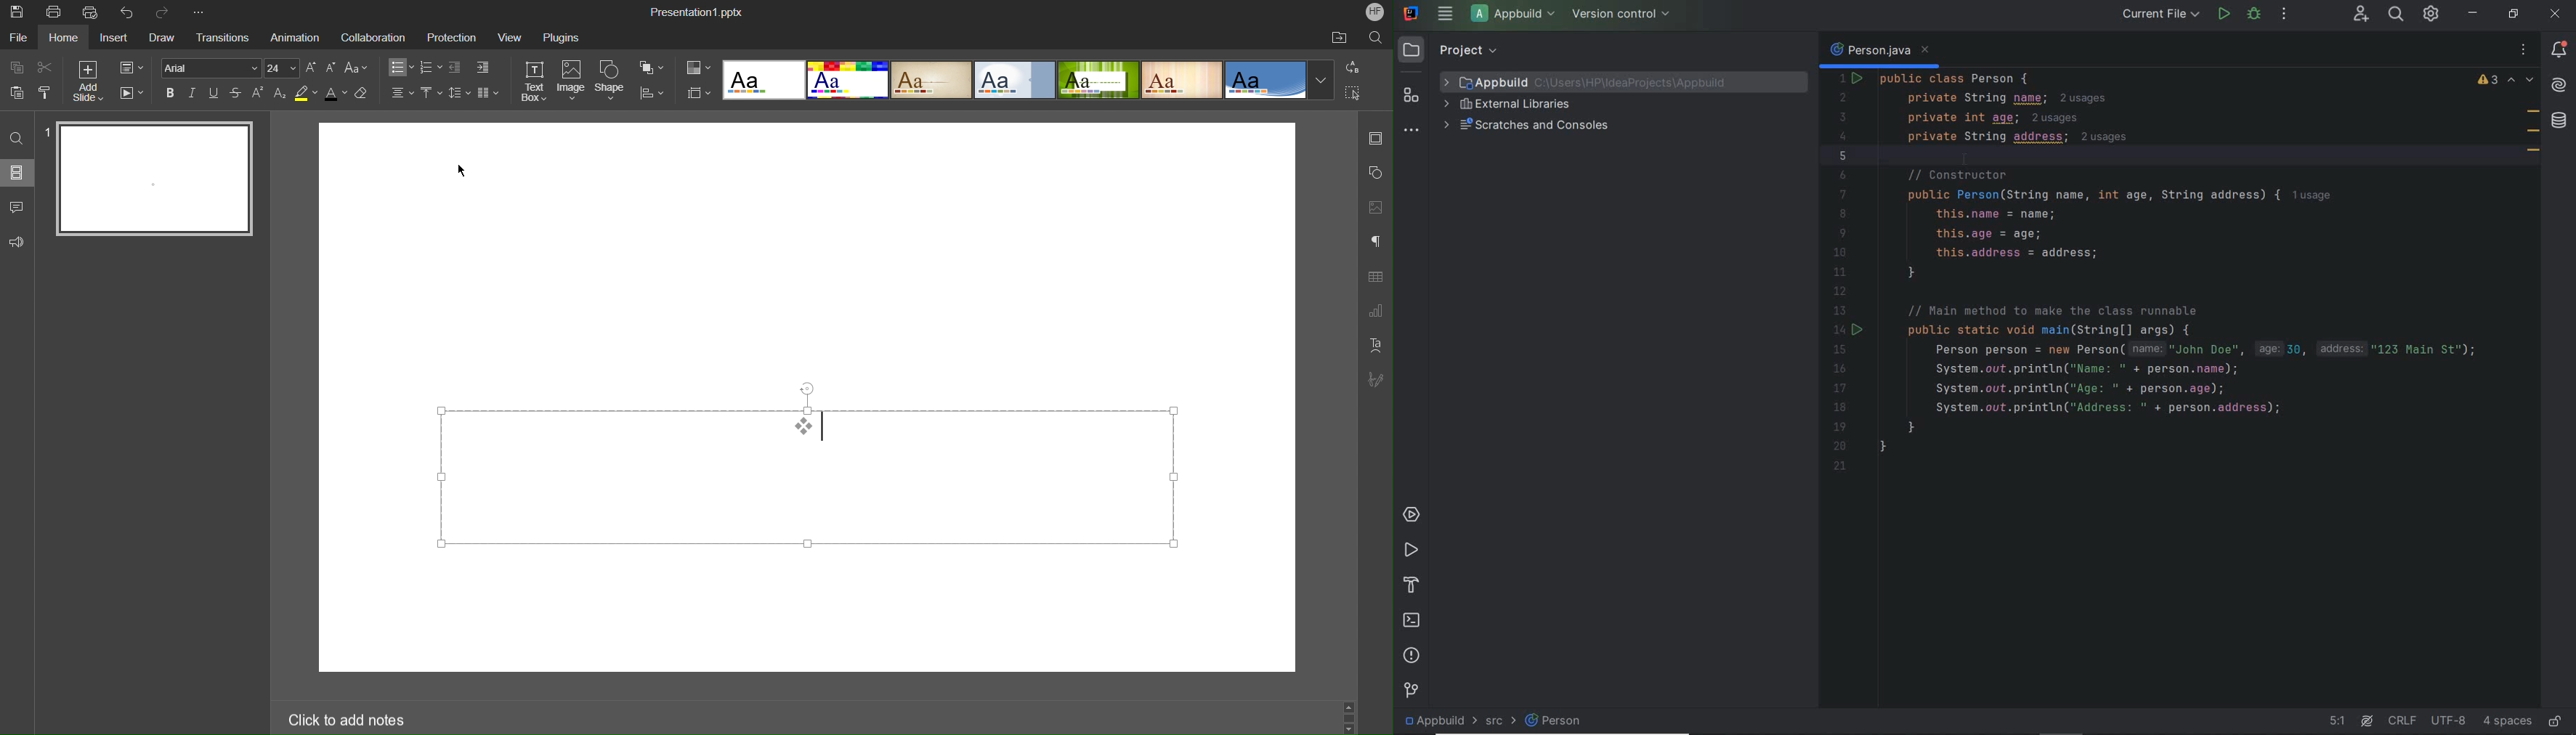 The width and height of the screenshot is (2576, 756). I want to click on Highlight, so click(304, 94).